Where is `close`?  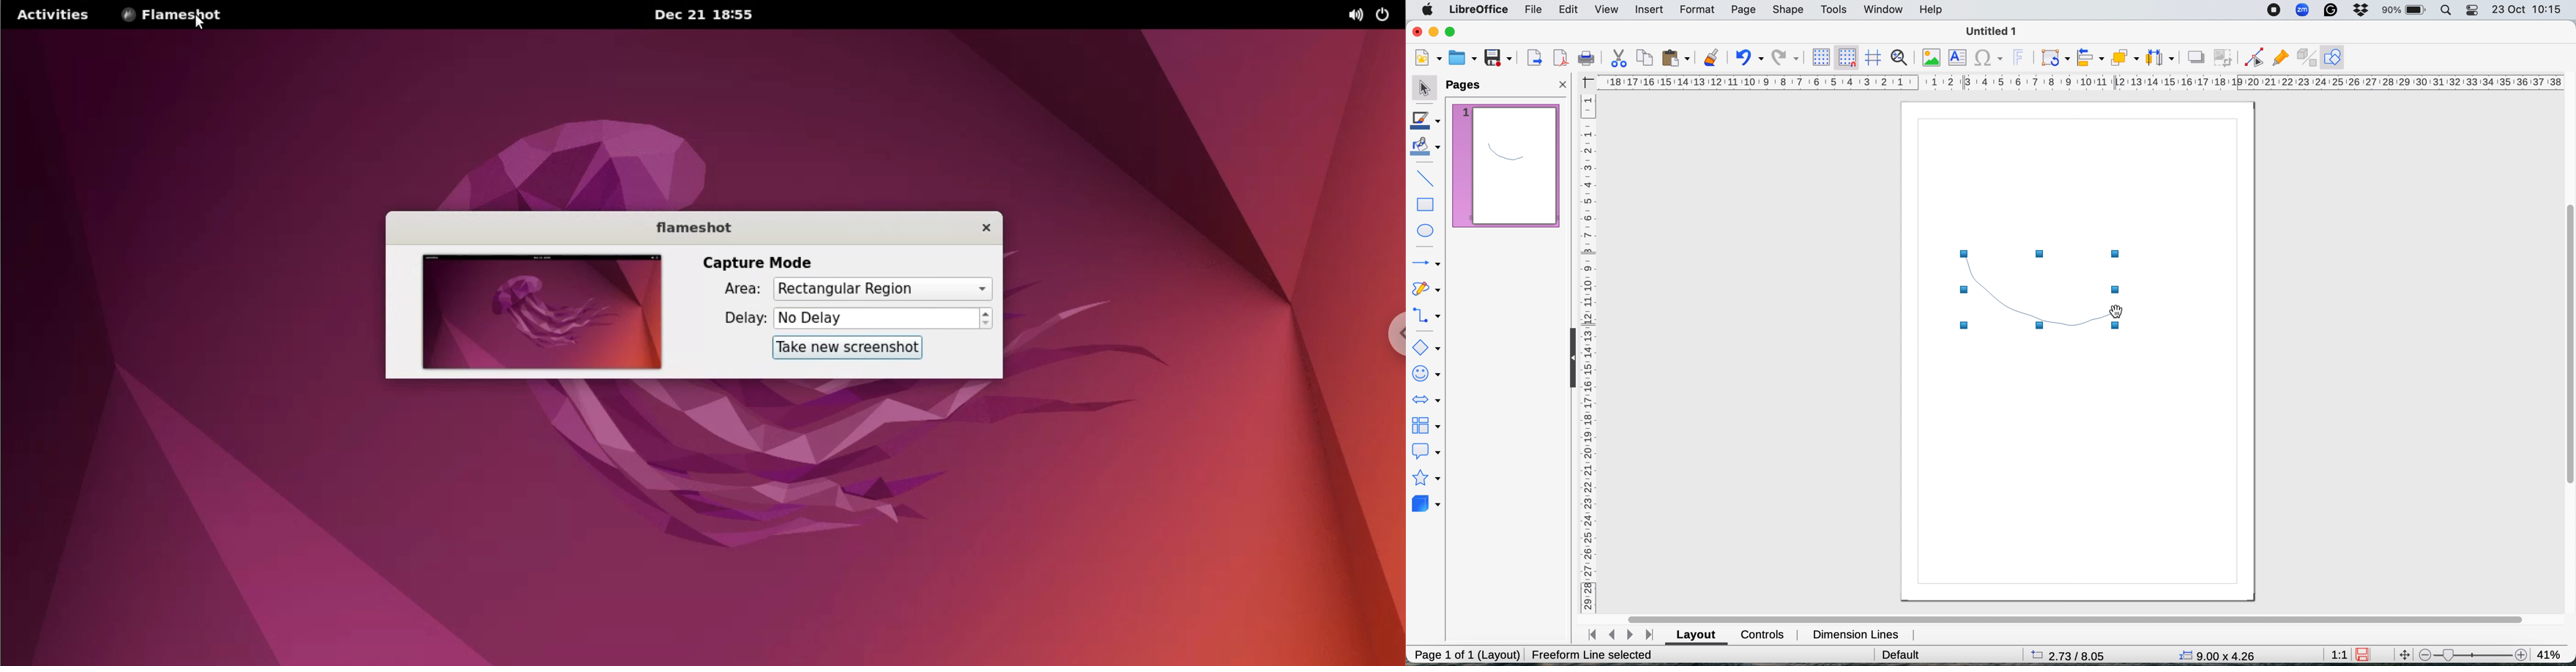
close is located at coordinates (1417, 31).